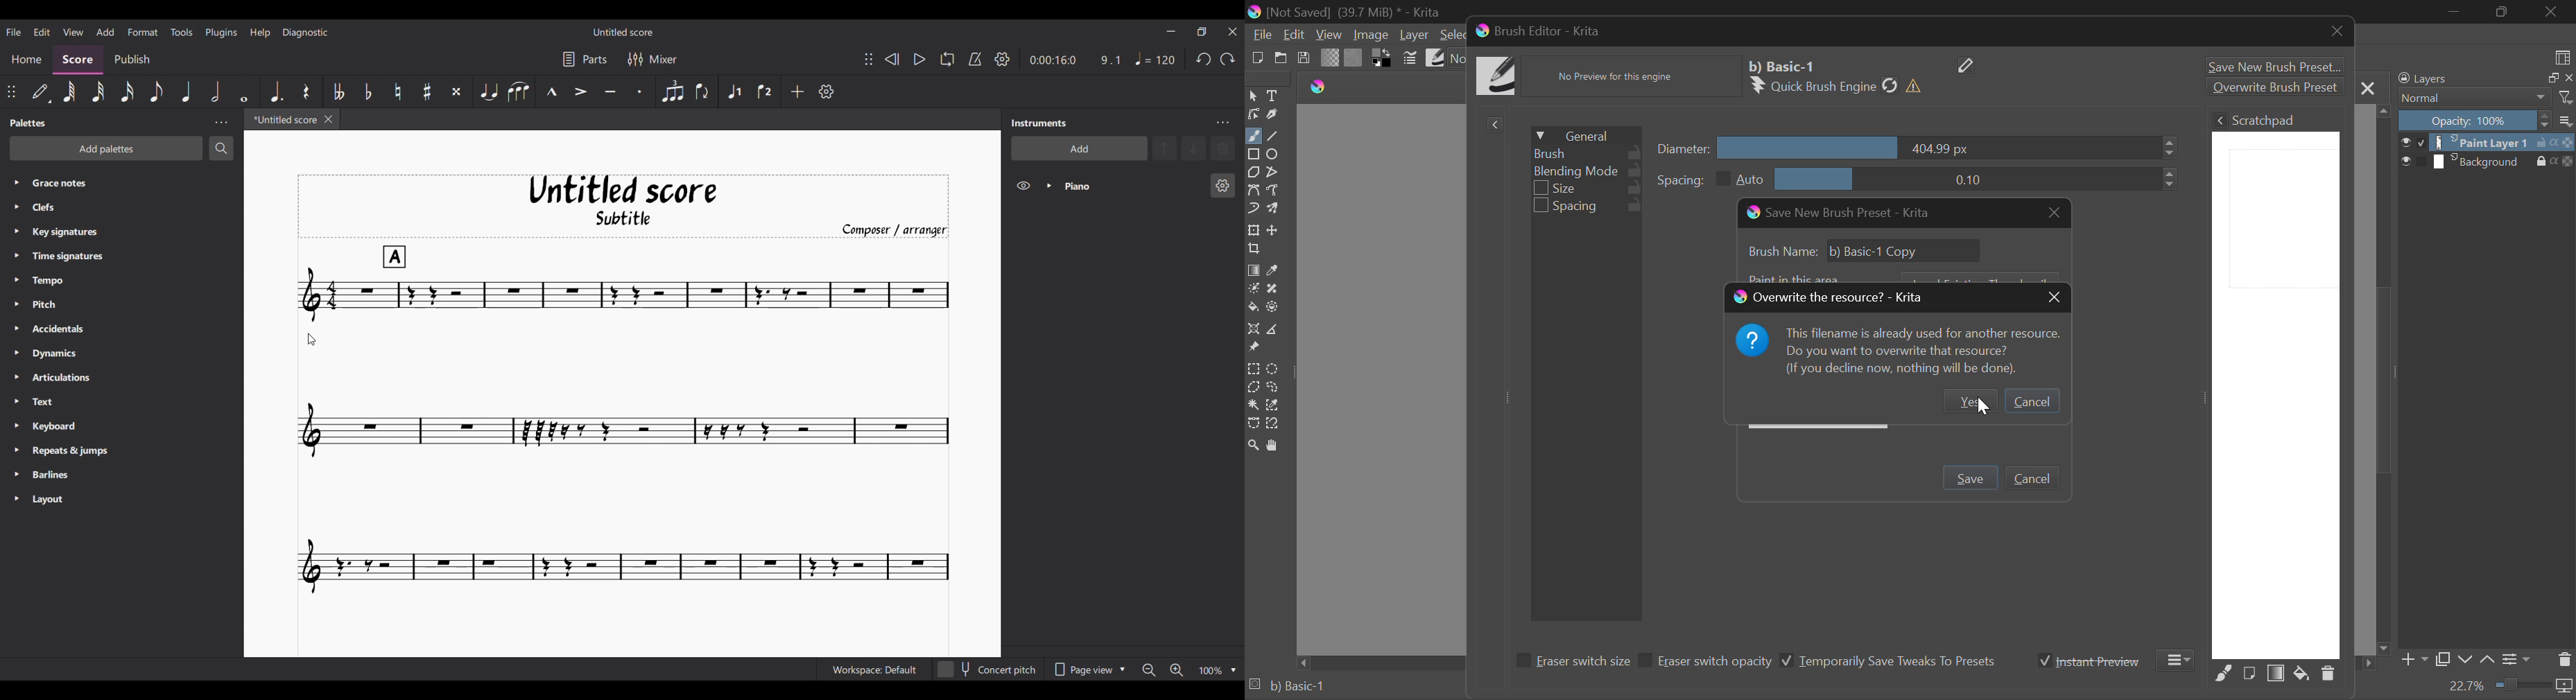 This screenshot has height=700, width=2576. What do you see at coordinates (1130, 186) in the screenshot?
I see `Current instrument` at bounding box center [1130, 186].